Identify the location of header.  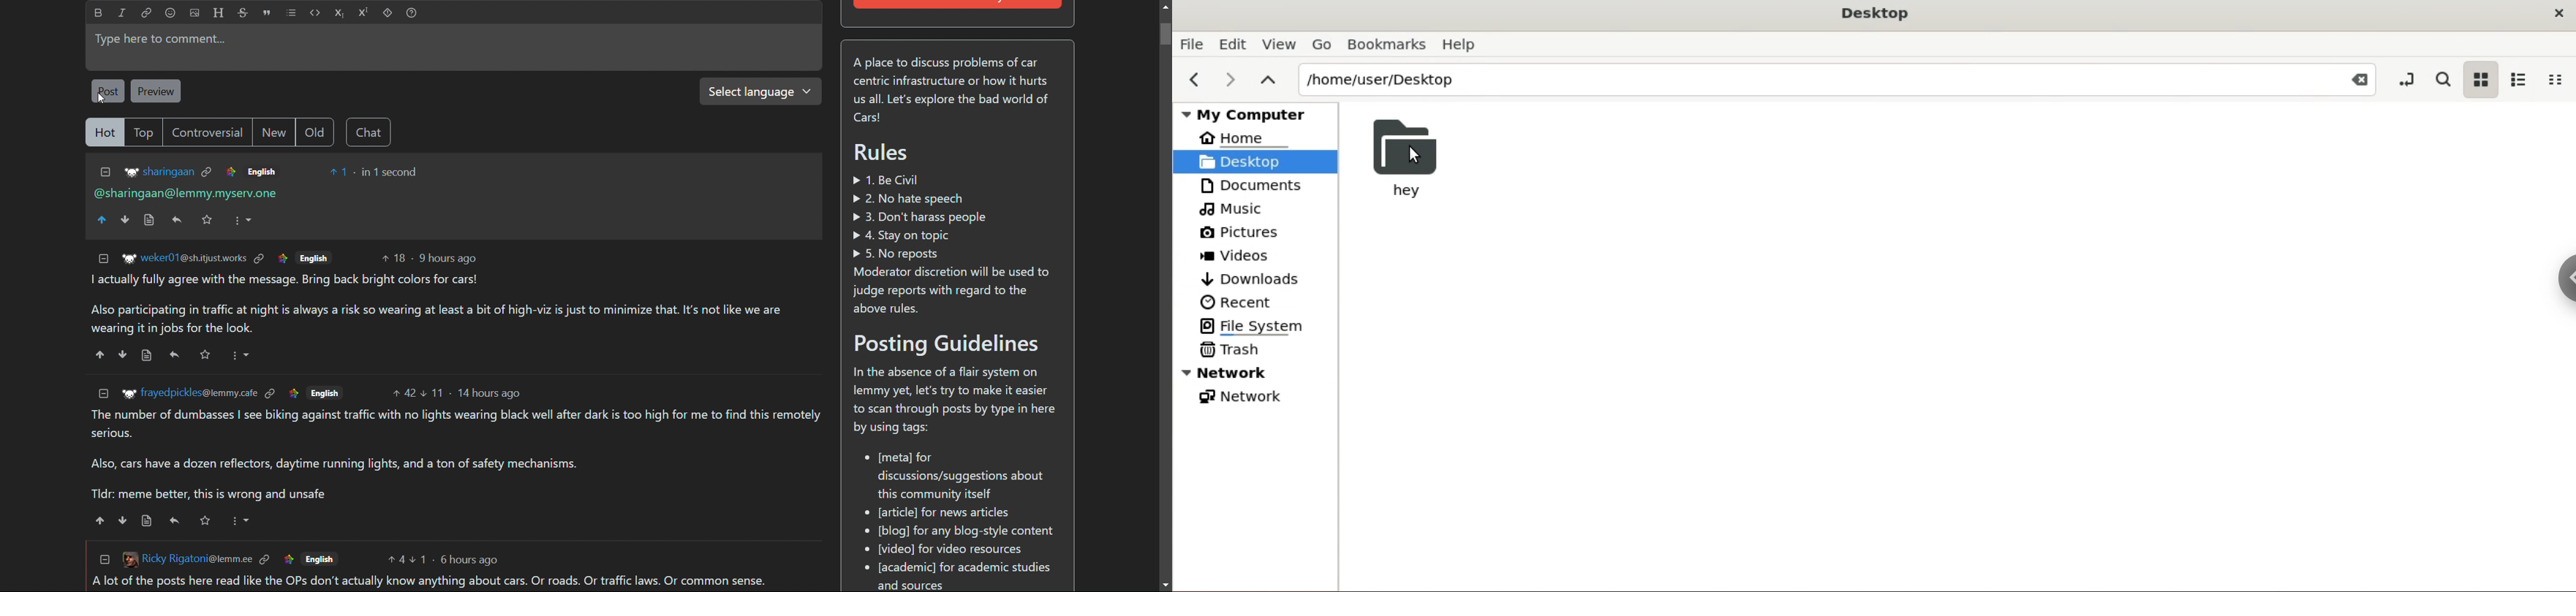
(217, 13).